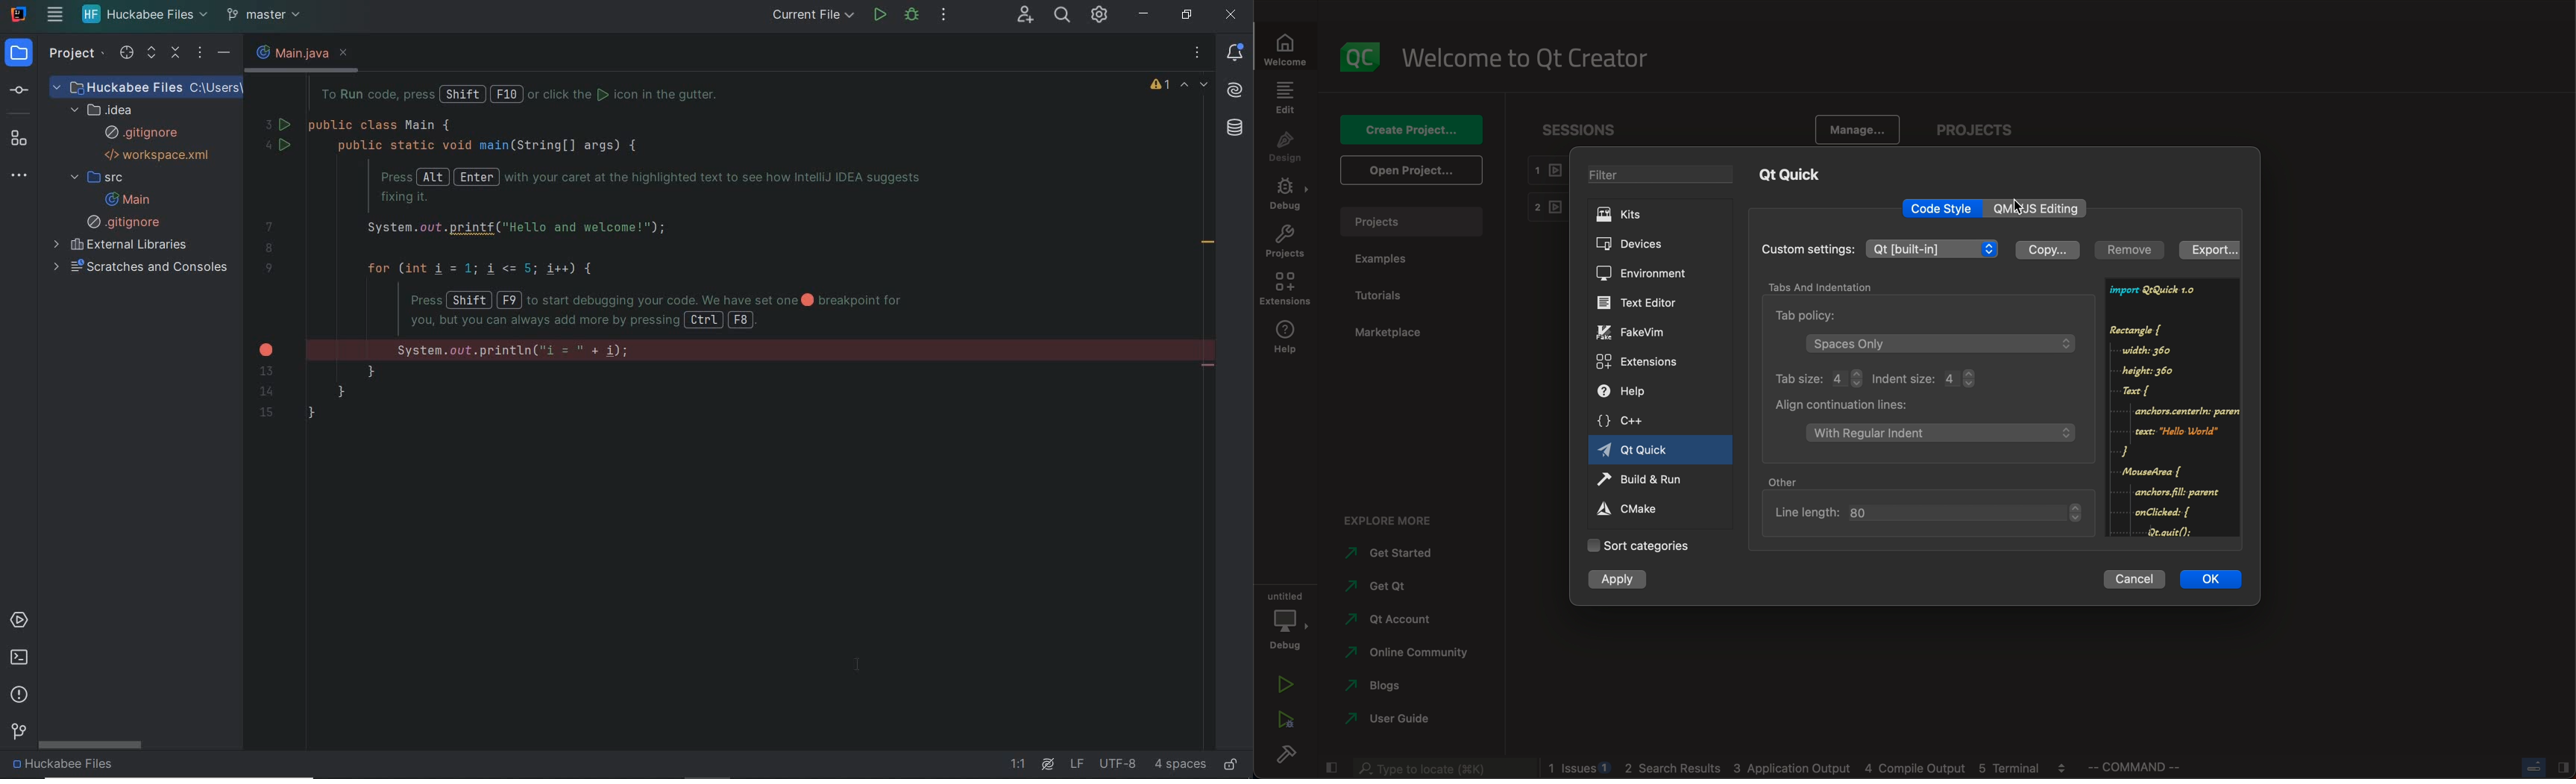 The width and height of the screenshot is (2576, 784). What do you see at coordinates (150, 54) in the screenshot?
I see `expand selected` at bounding box center [150, 54].